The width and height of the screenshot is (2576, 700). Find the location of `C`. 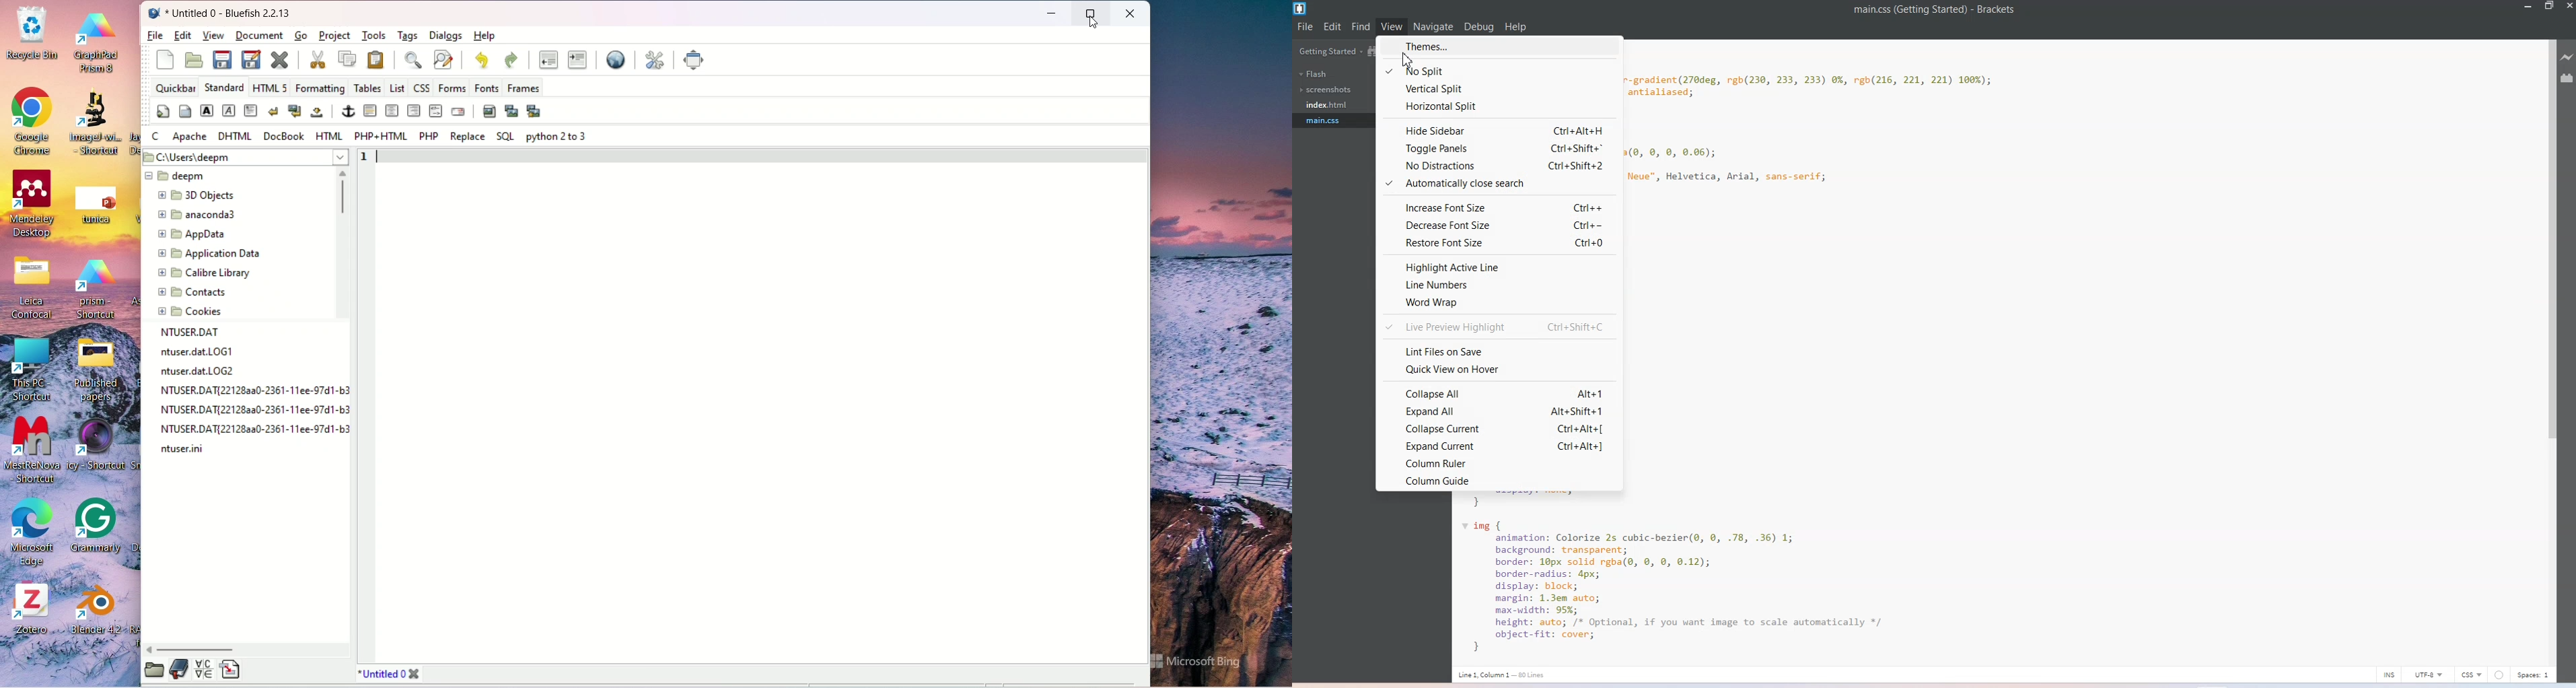

C is located at coordinates (158, 135).